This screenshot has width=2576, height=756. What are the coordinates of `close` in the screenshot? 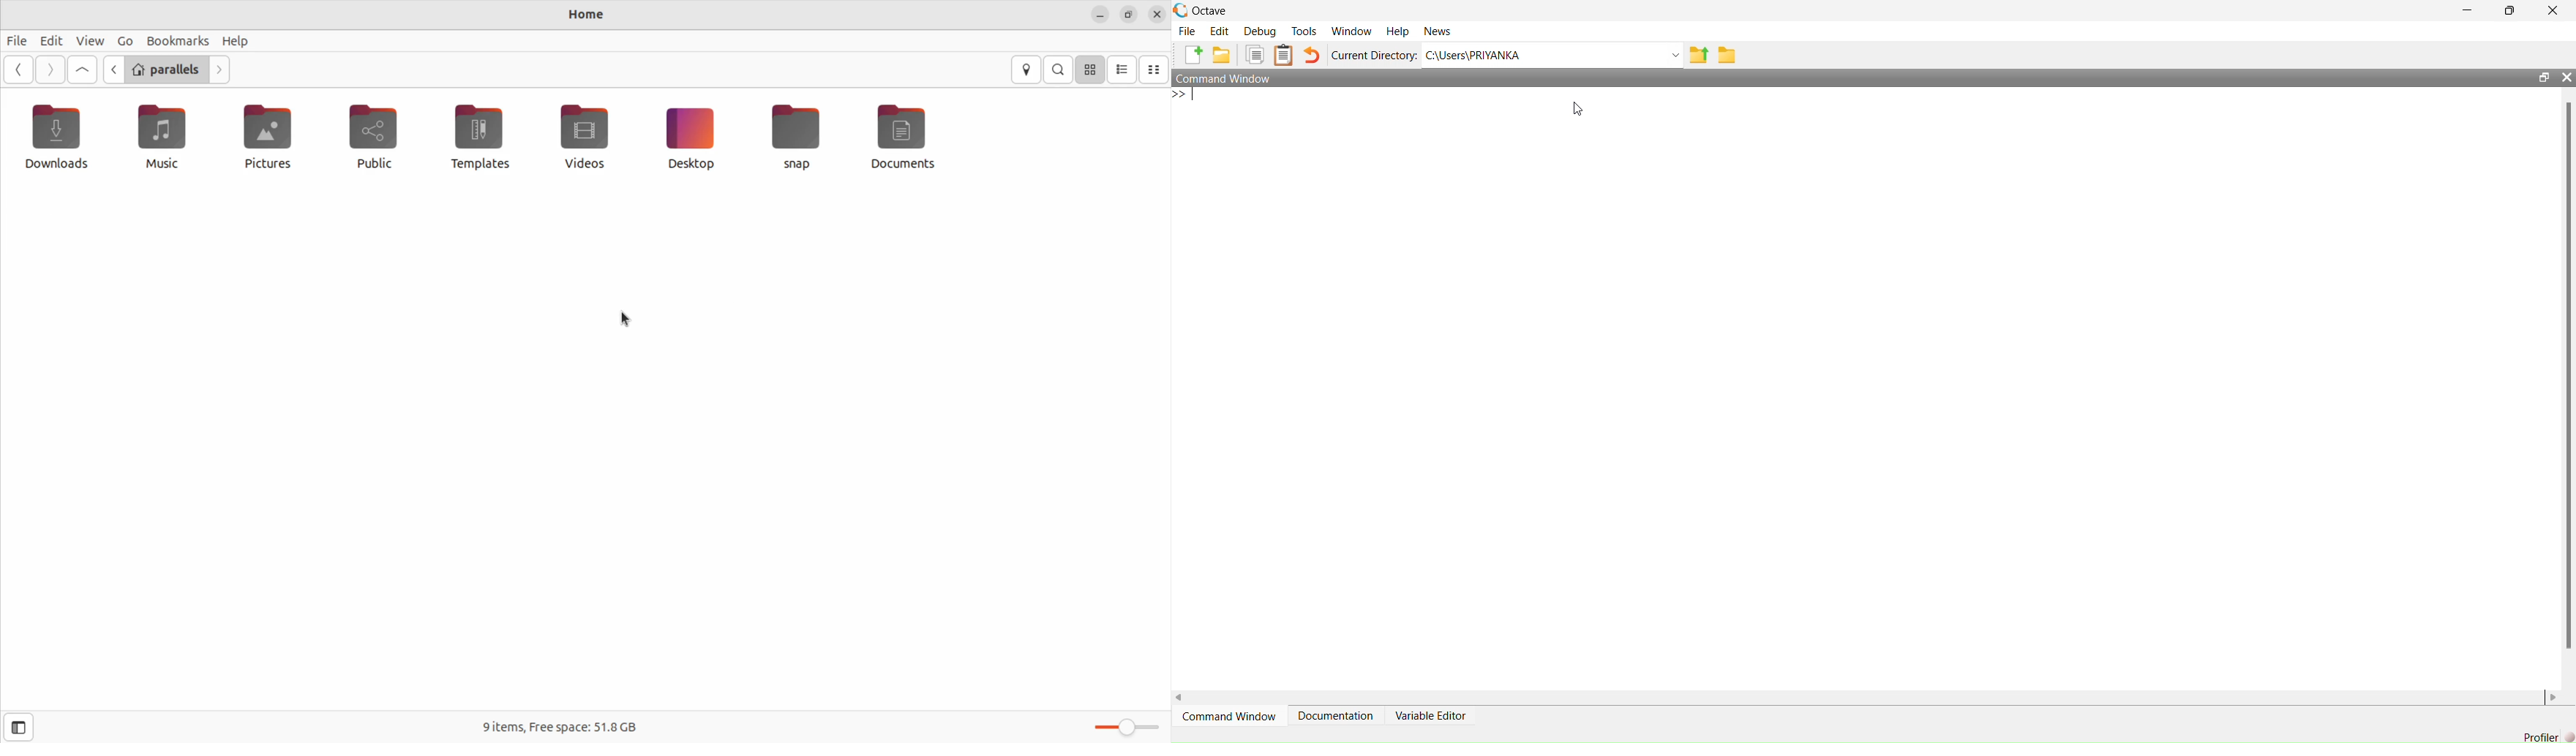 It's located at (2566, 77).